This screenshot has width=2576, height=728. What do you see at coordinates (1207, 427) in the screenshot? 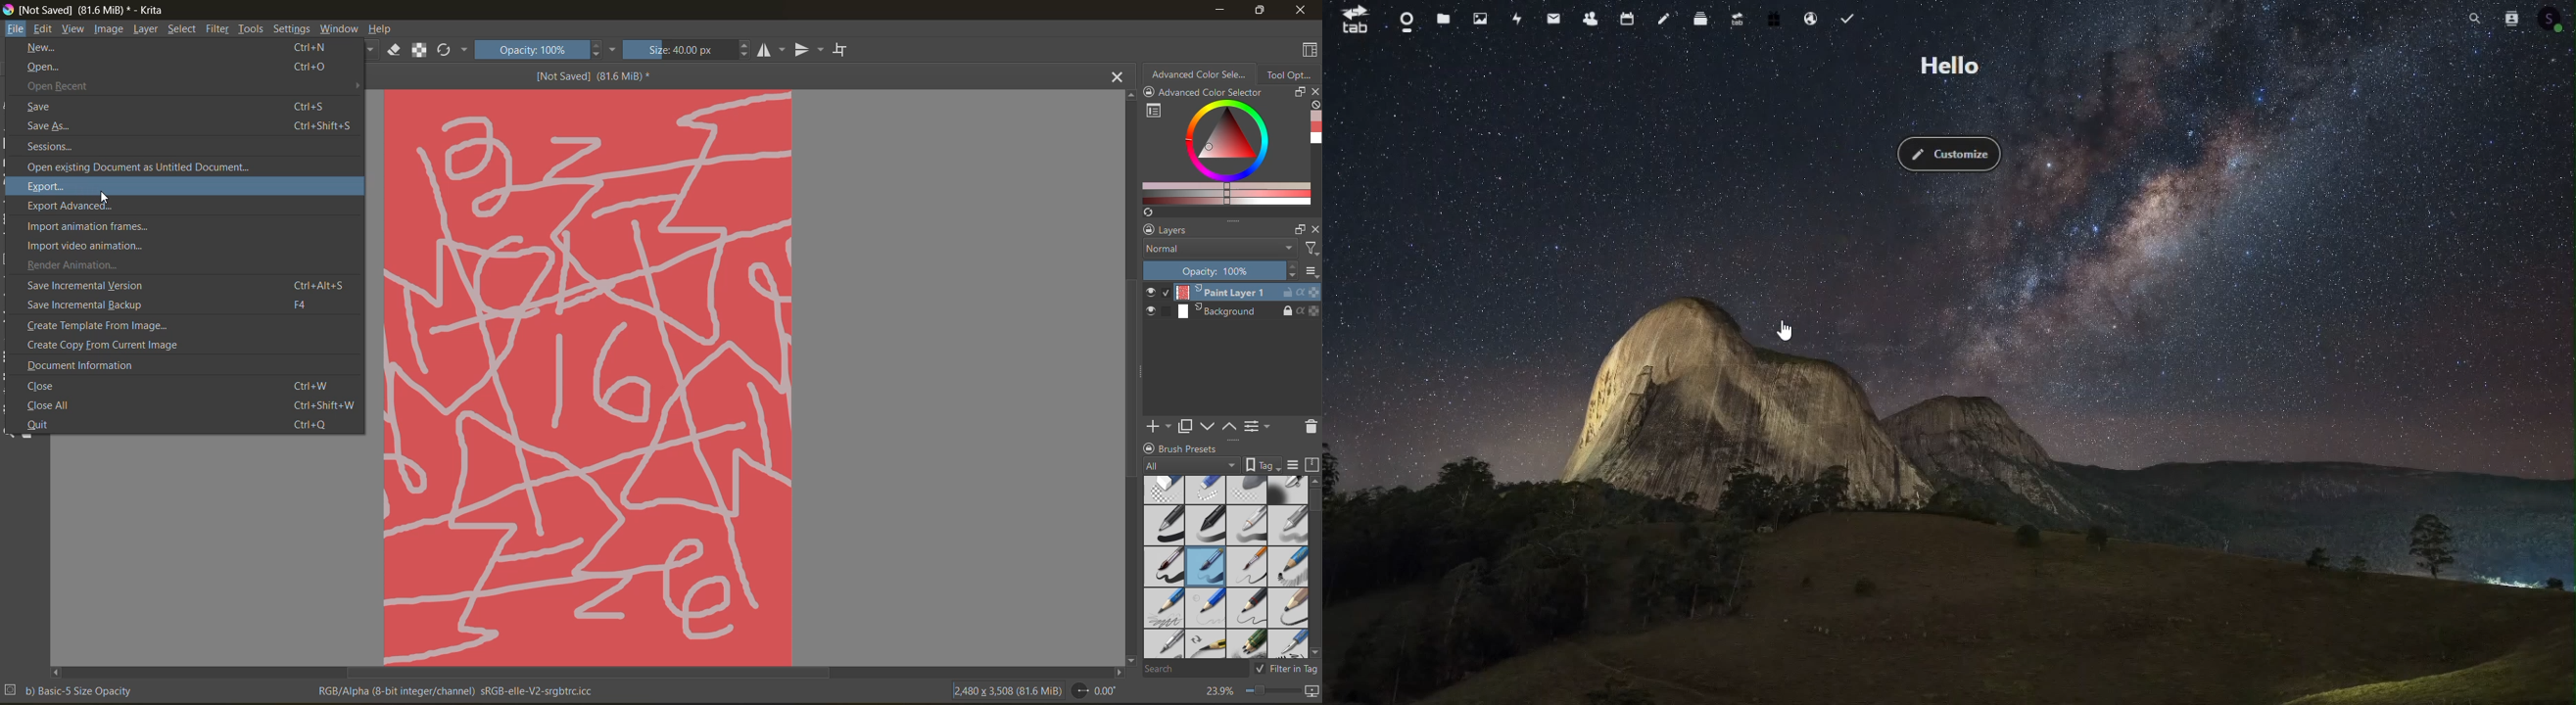
I see `mask down` at bounding box center [1207, 427].